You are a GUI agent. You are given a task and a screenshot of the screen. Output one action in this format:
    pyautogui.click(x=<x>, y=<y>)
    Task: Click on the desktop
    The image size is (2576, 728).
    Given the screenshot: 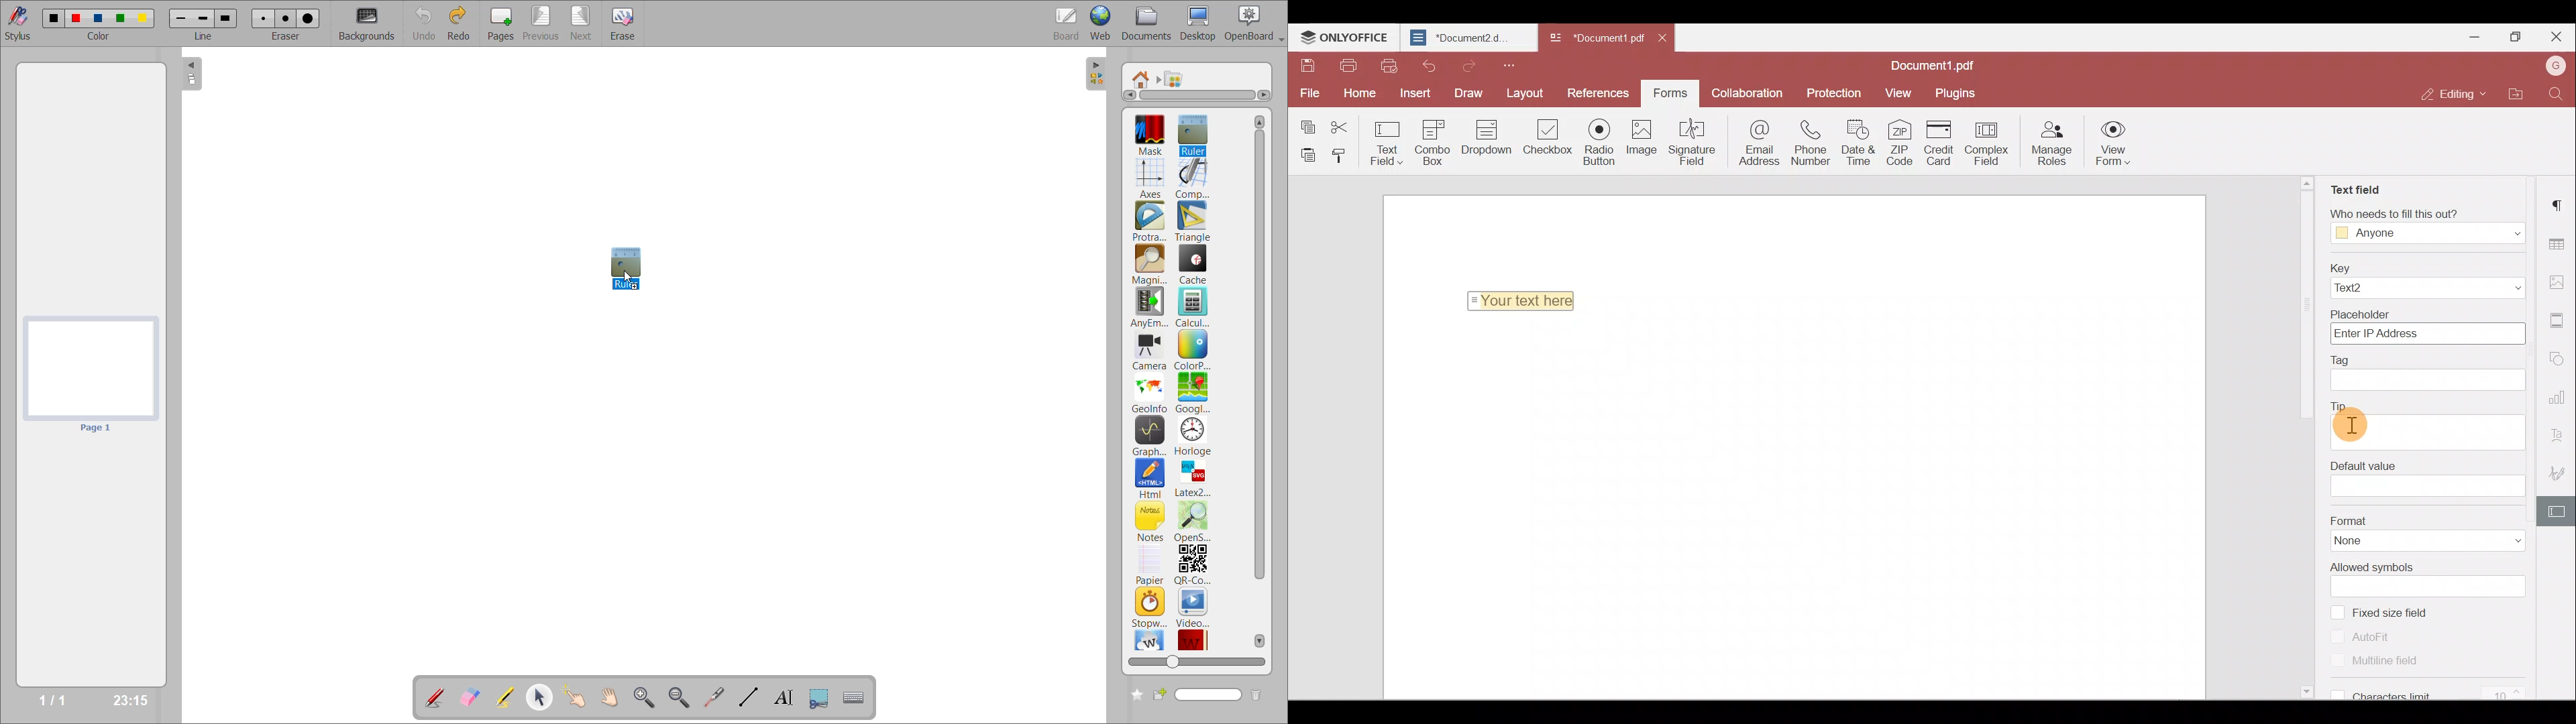 What is the action you would take?
    pyautogui.click(x=1199, y=23)
    